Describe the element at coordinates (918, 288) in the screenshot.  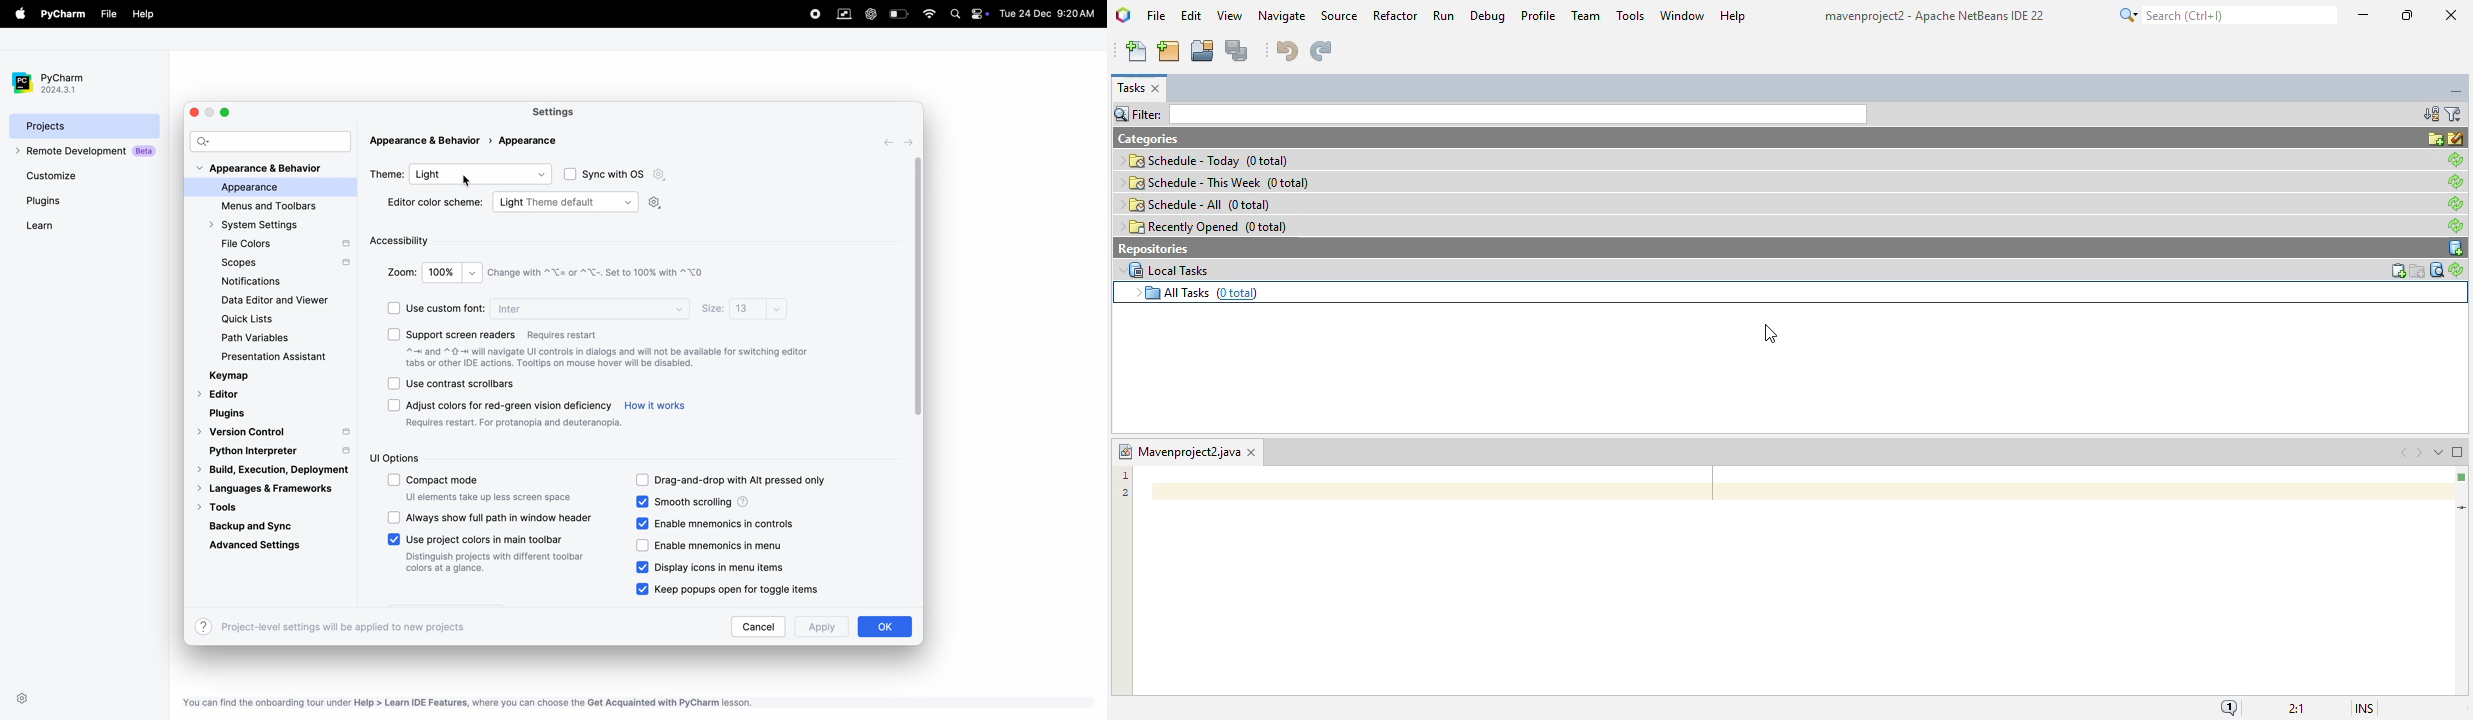
I see `vertical slider` at that location.